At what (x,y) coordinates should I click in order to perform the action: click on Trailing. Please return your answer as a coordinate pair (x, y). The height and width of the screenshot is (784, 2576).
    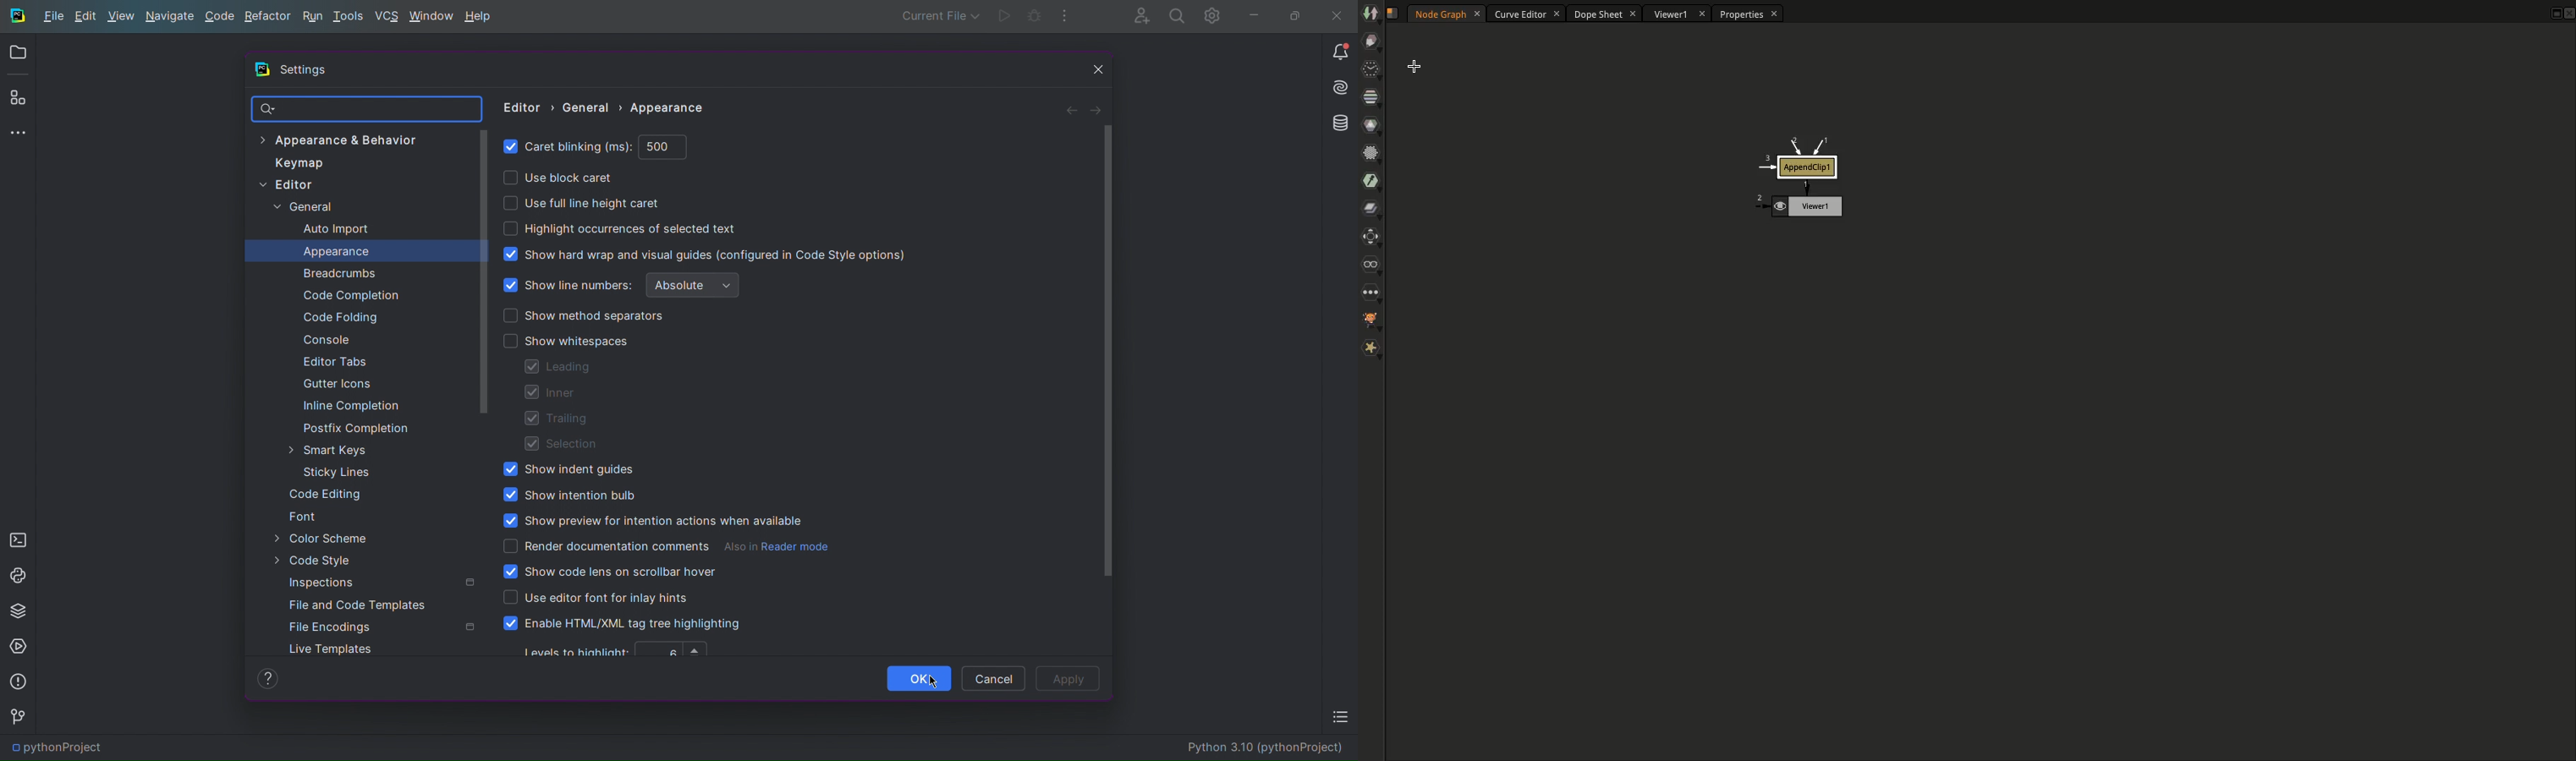
    Looking at the image, I should click on (556, 419).